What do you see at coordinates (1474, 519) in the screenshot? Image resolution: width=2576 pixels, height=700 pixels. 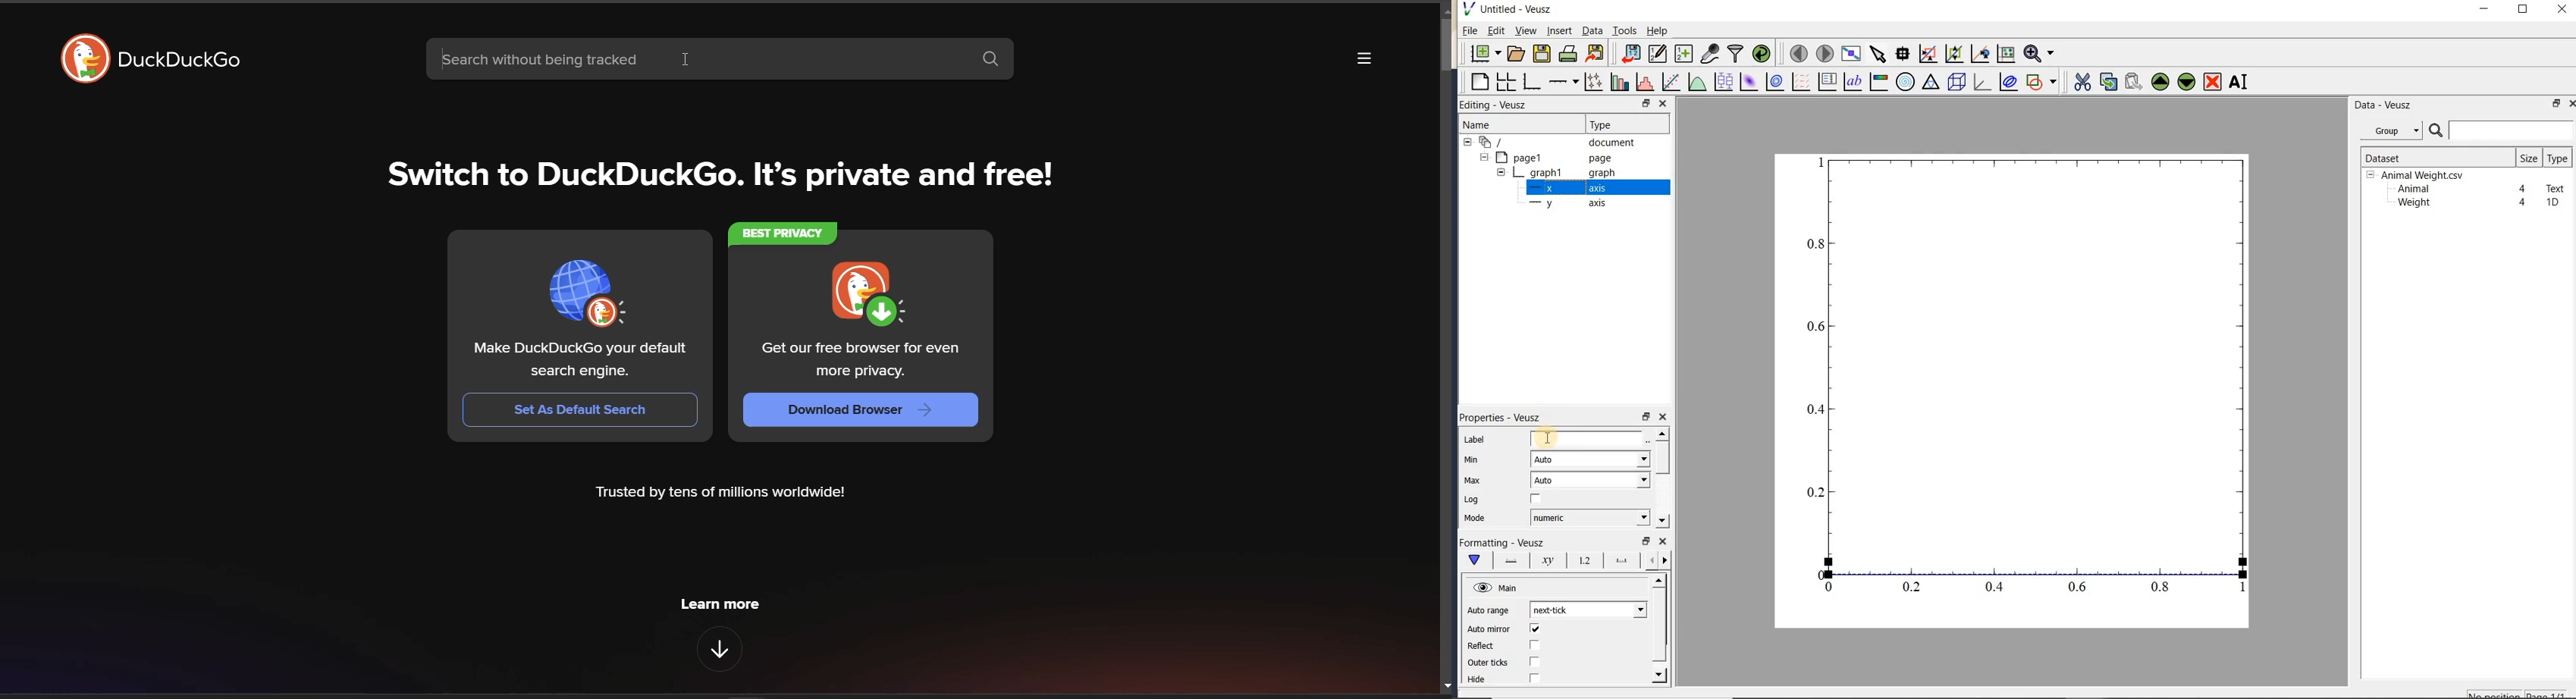 I see `Mode` at bounding box center [1474, 519].